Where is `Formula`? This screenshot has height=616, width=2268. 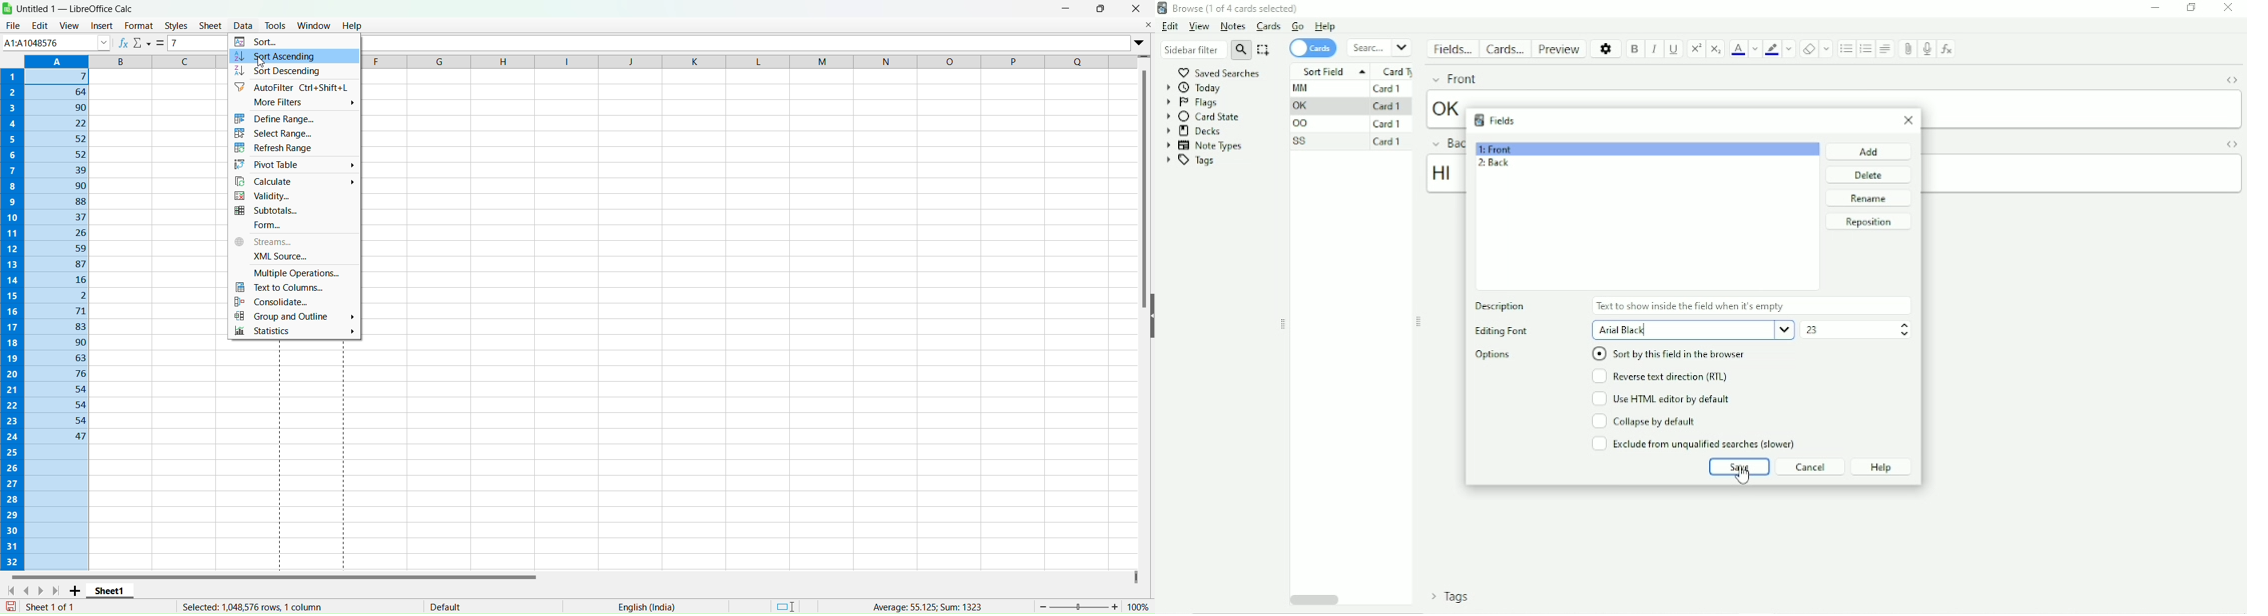 Formula is located at coordinates (162, 43).